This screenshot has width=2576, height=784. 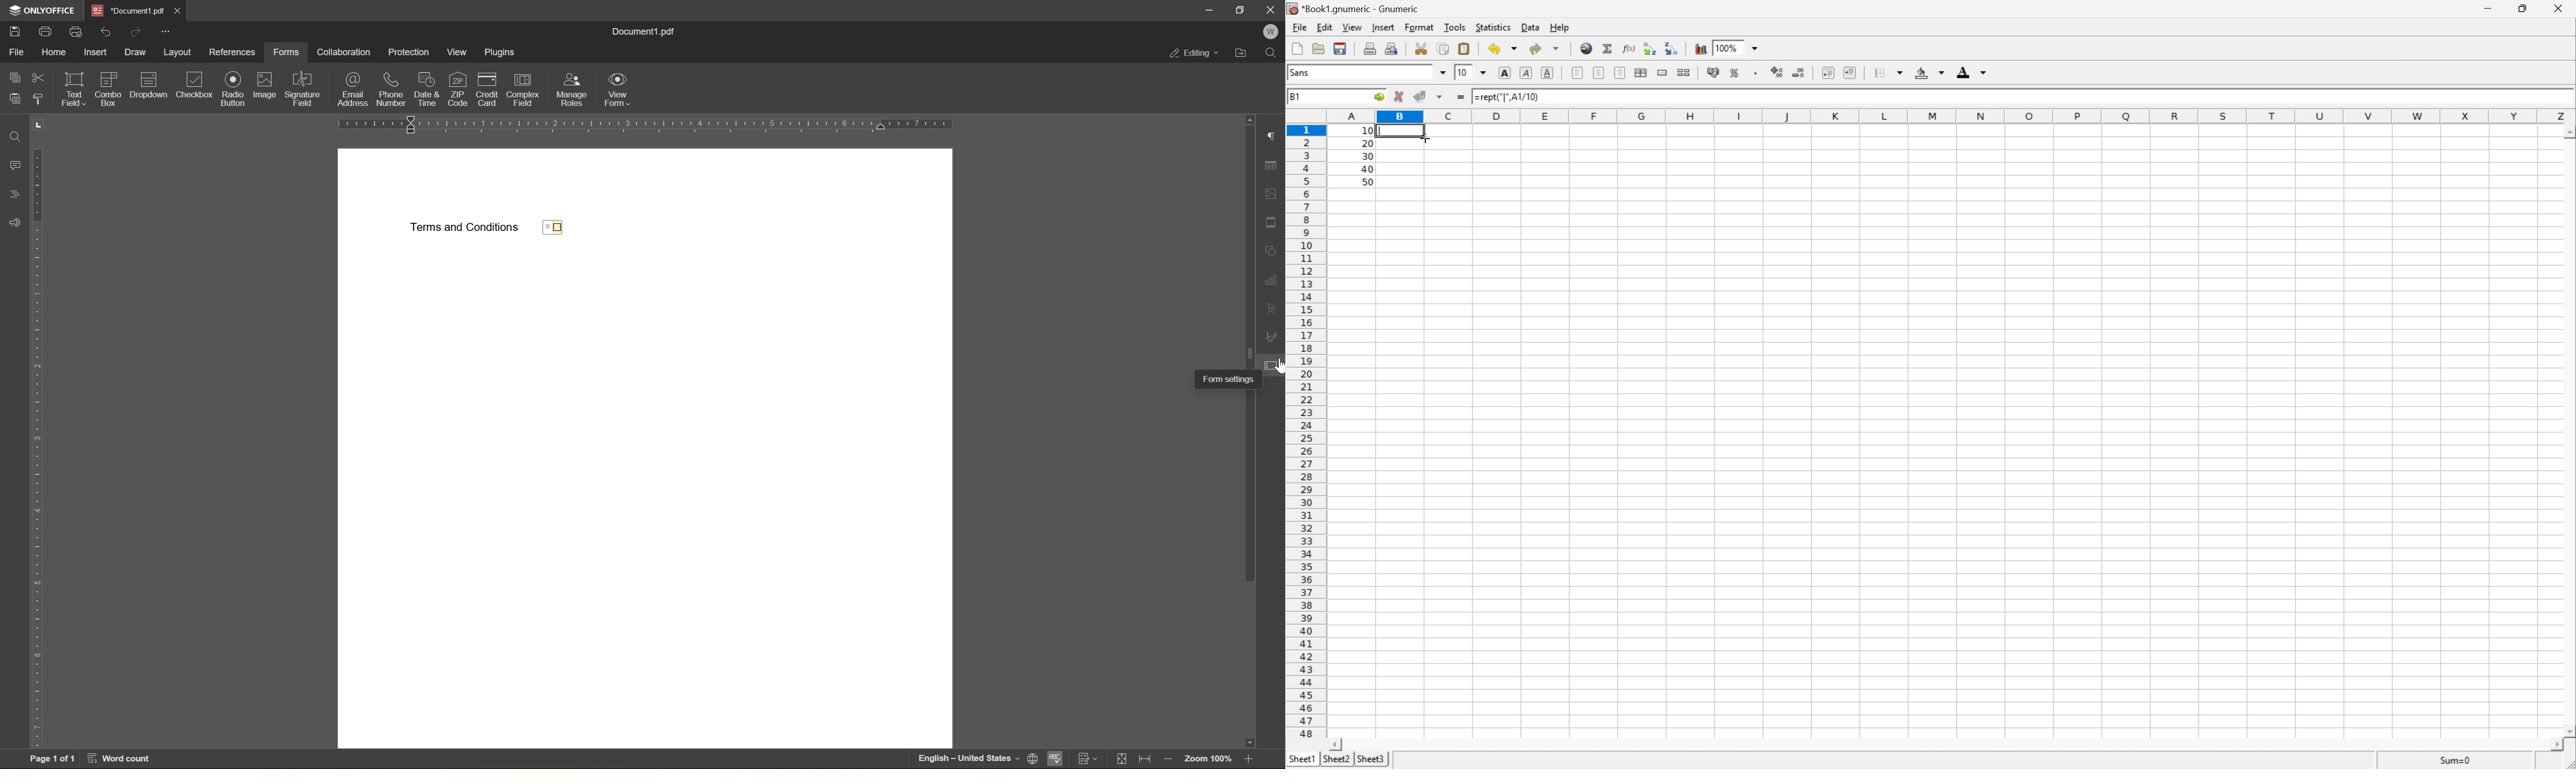 What do you see at coordinates (1442, 73) in the screenshot?
I see `Drop Down` at bounding box center [1442, 73].